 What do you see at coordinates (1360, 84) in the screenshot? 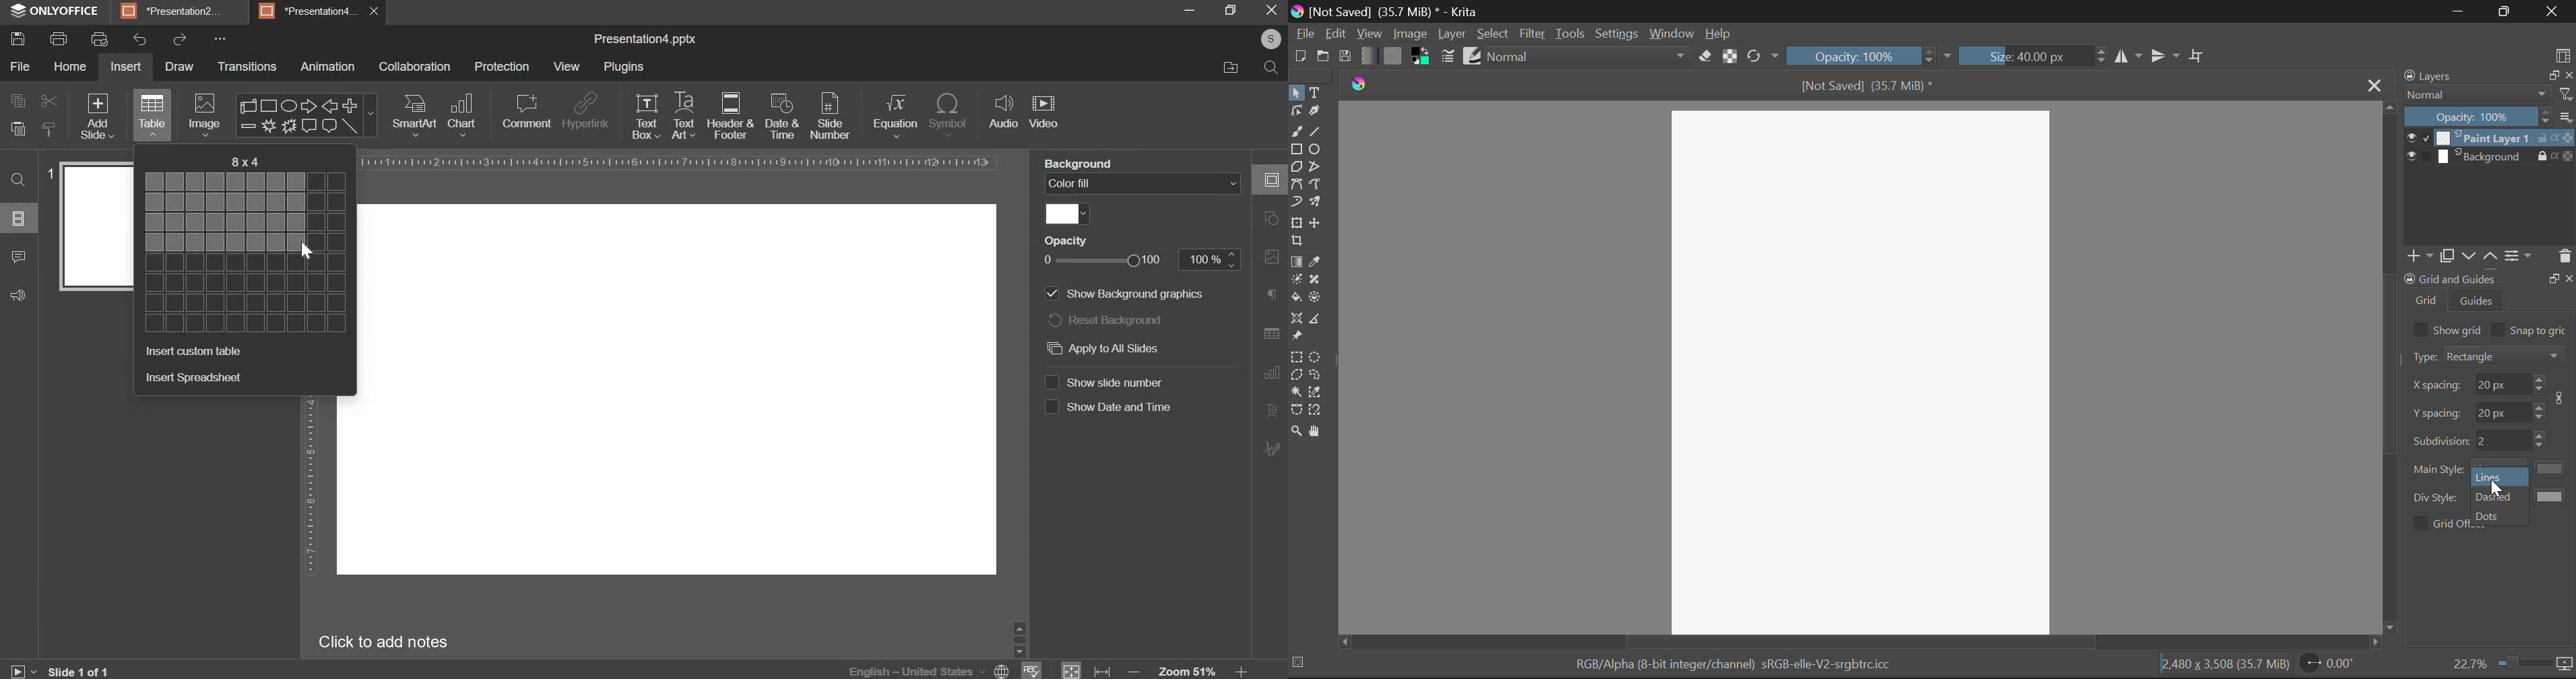
I see `Krita Logo` at bounding box center [1360, 84].